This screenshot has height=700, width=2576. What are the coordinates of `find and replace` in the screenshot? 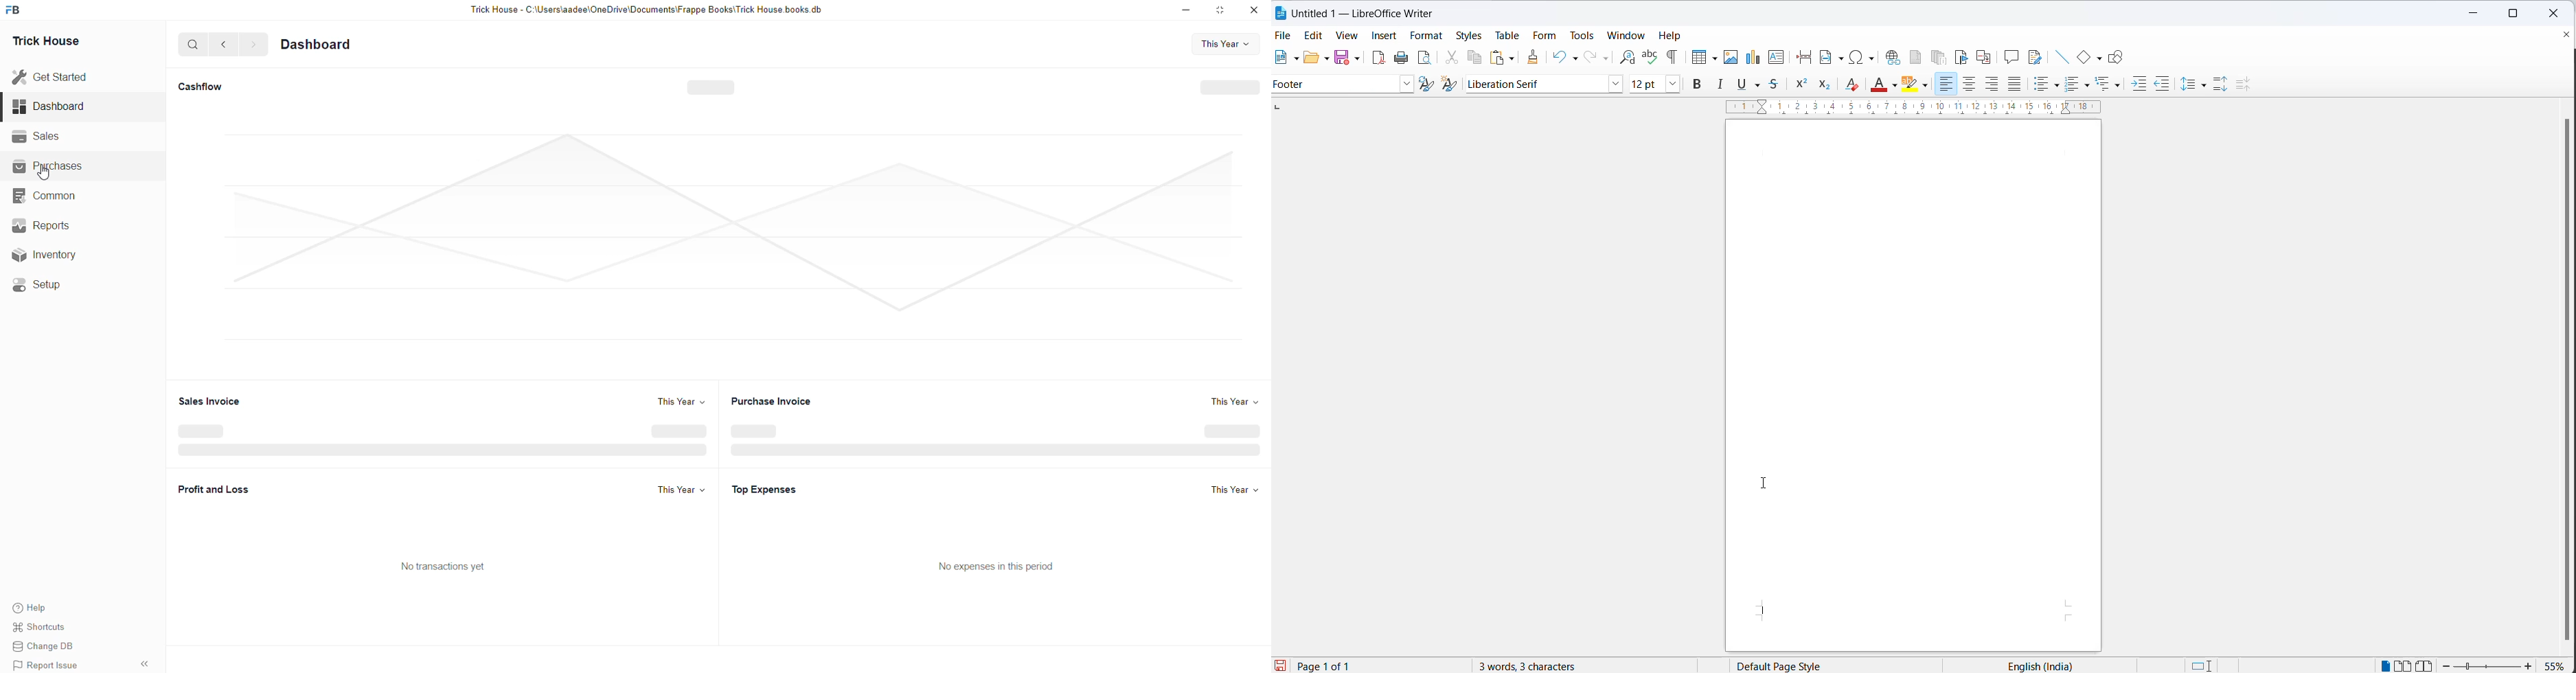 It's located at (1627, 57).